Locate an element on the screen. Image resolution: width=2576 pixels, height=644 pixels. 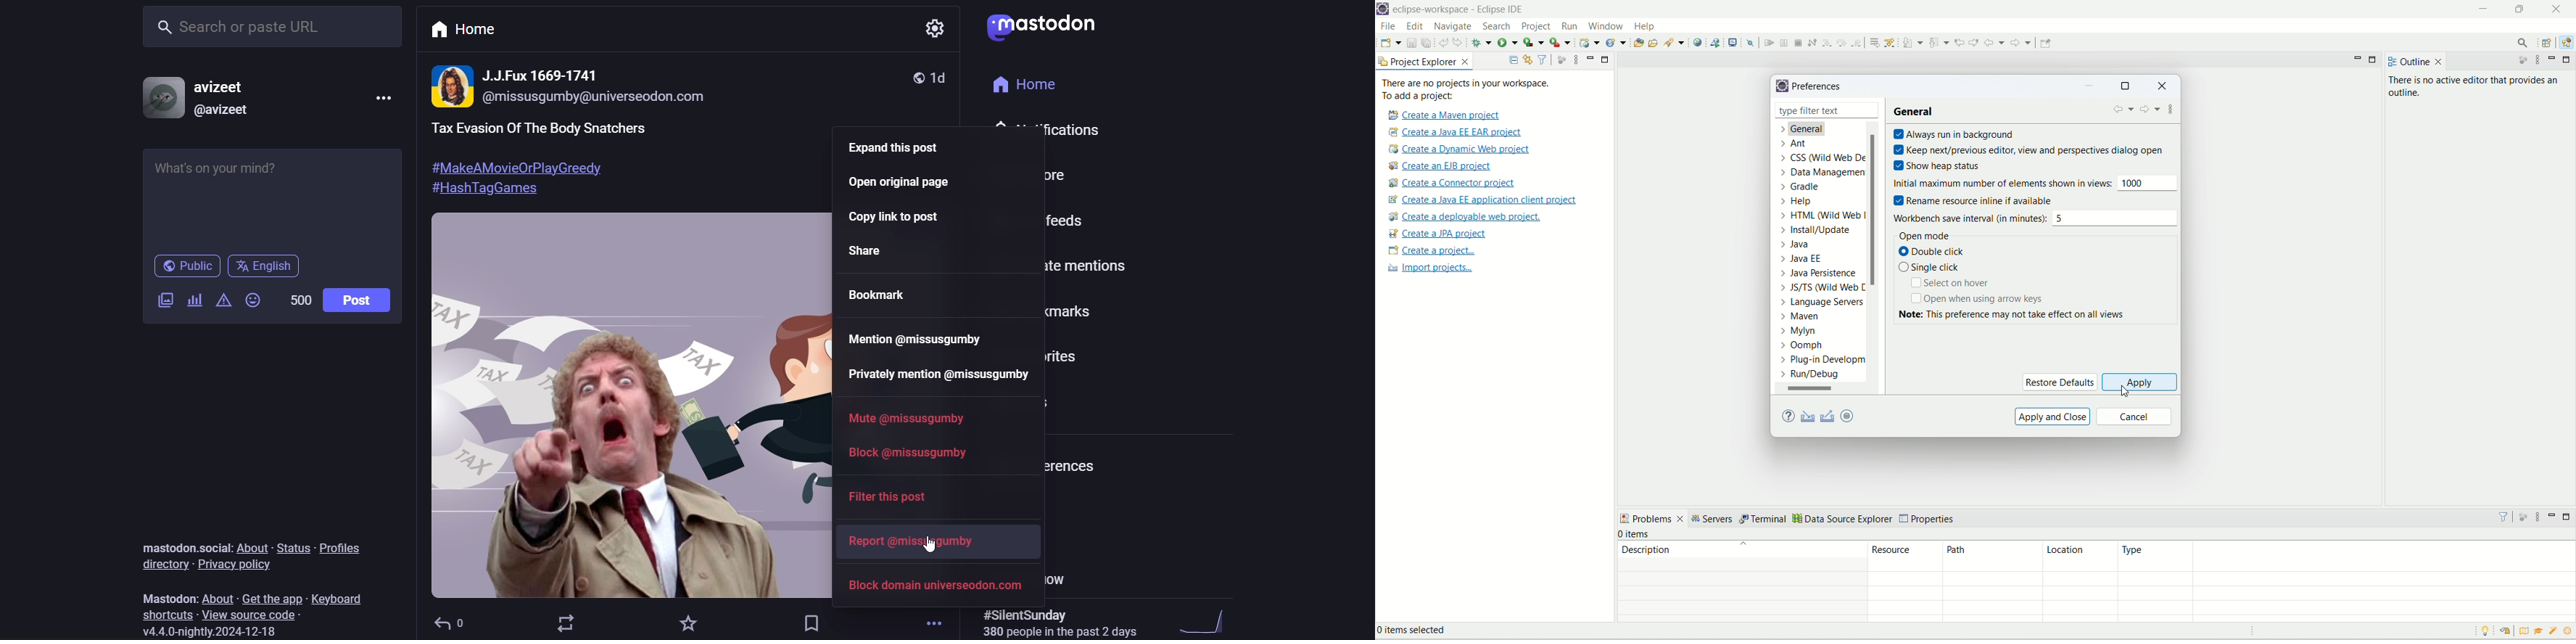
minimize is located at coordinates (2358, 61).